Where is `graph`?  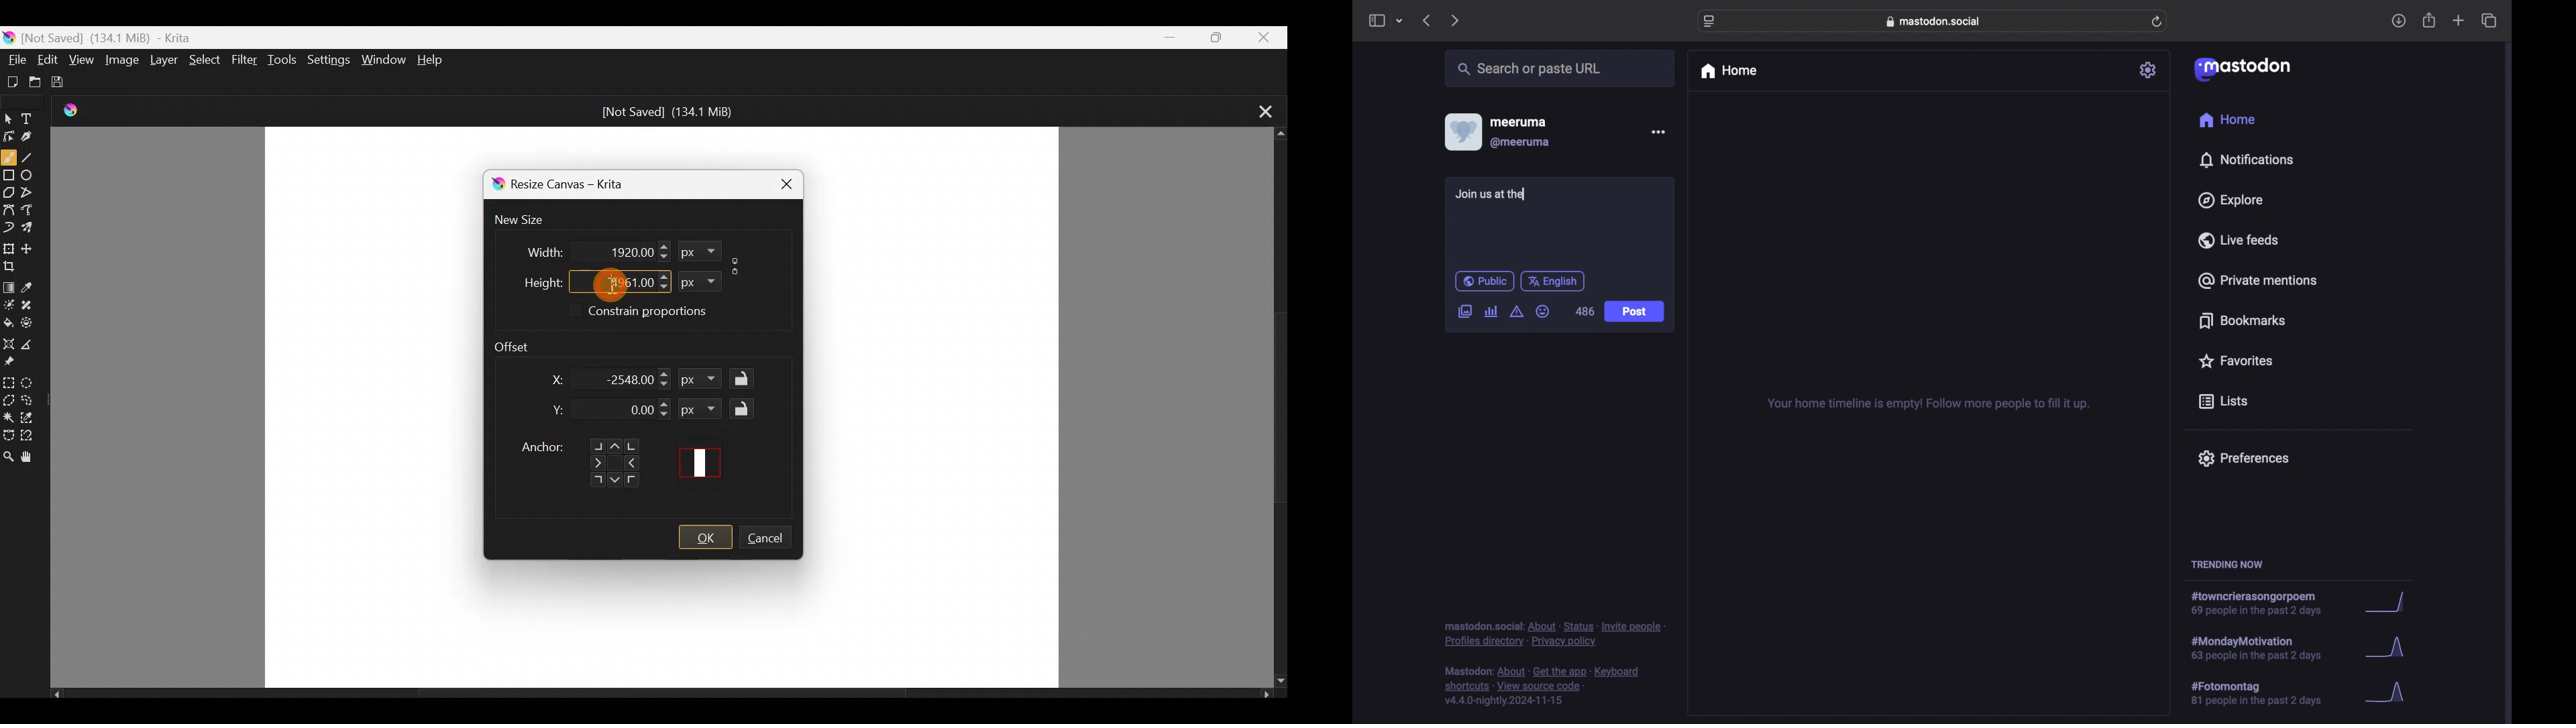
graph is located at coordinates (2390, 693).